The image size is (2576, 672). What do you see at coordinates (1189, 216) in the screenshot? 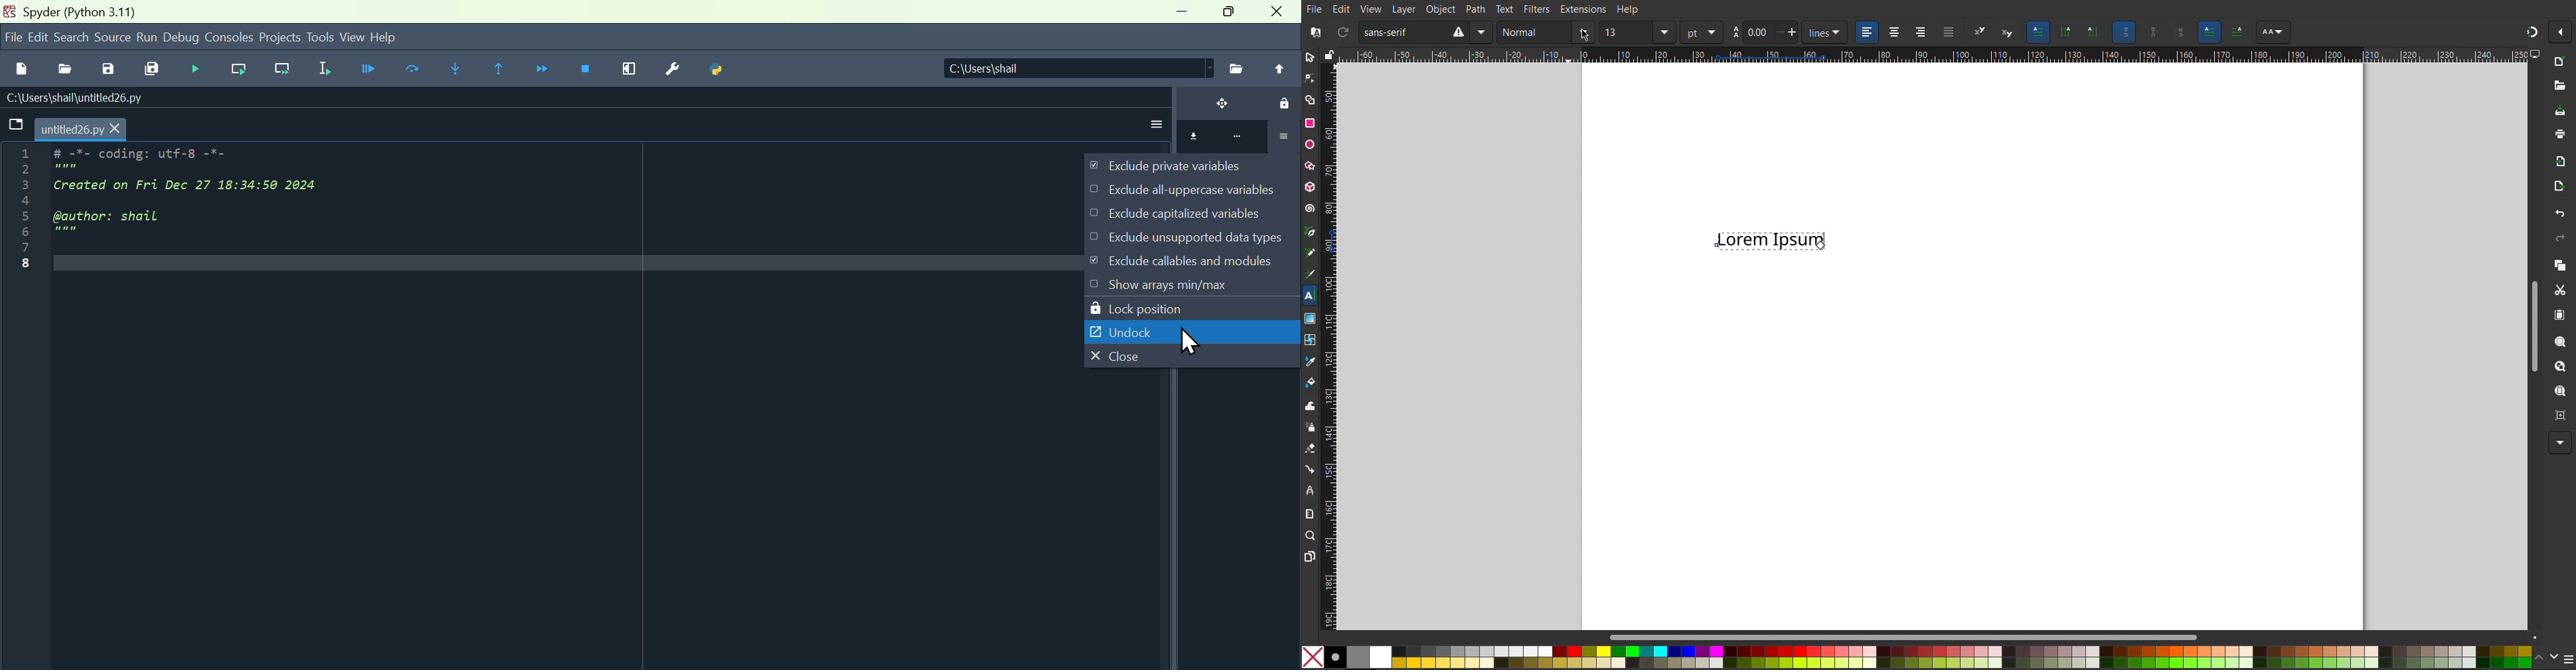
I see `O Exclude capitalized variable` at bounding box center [1189, 216].